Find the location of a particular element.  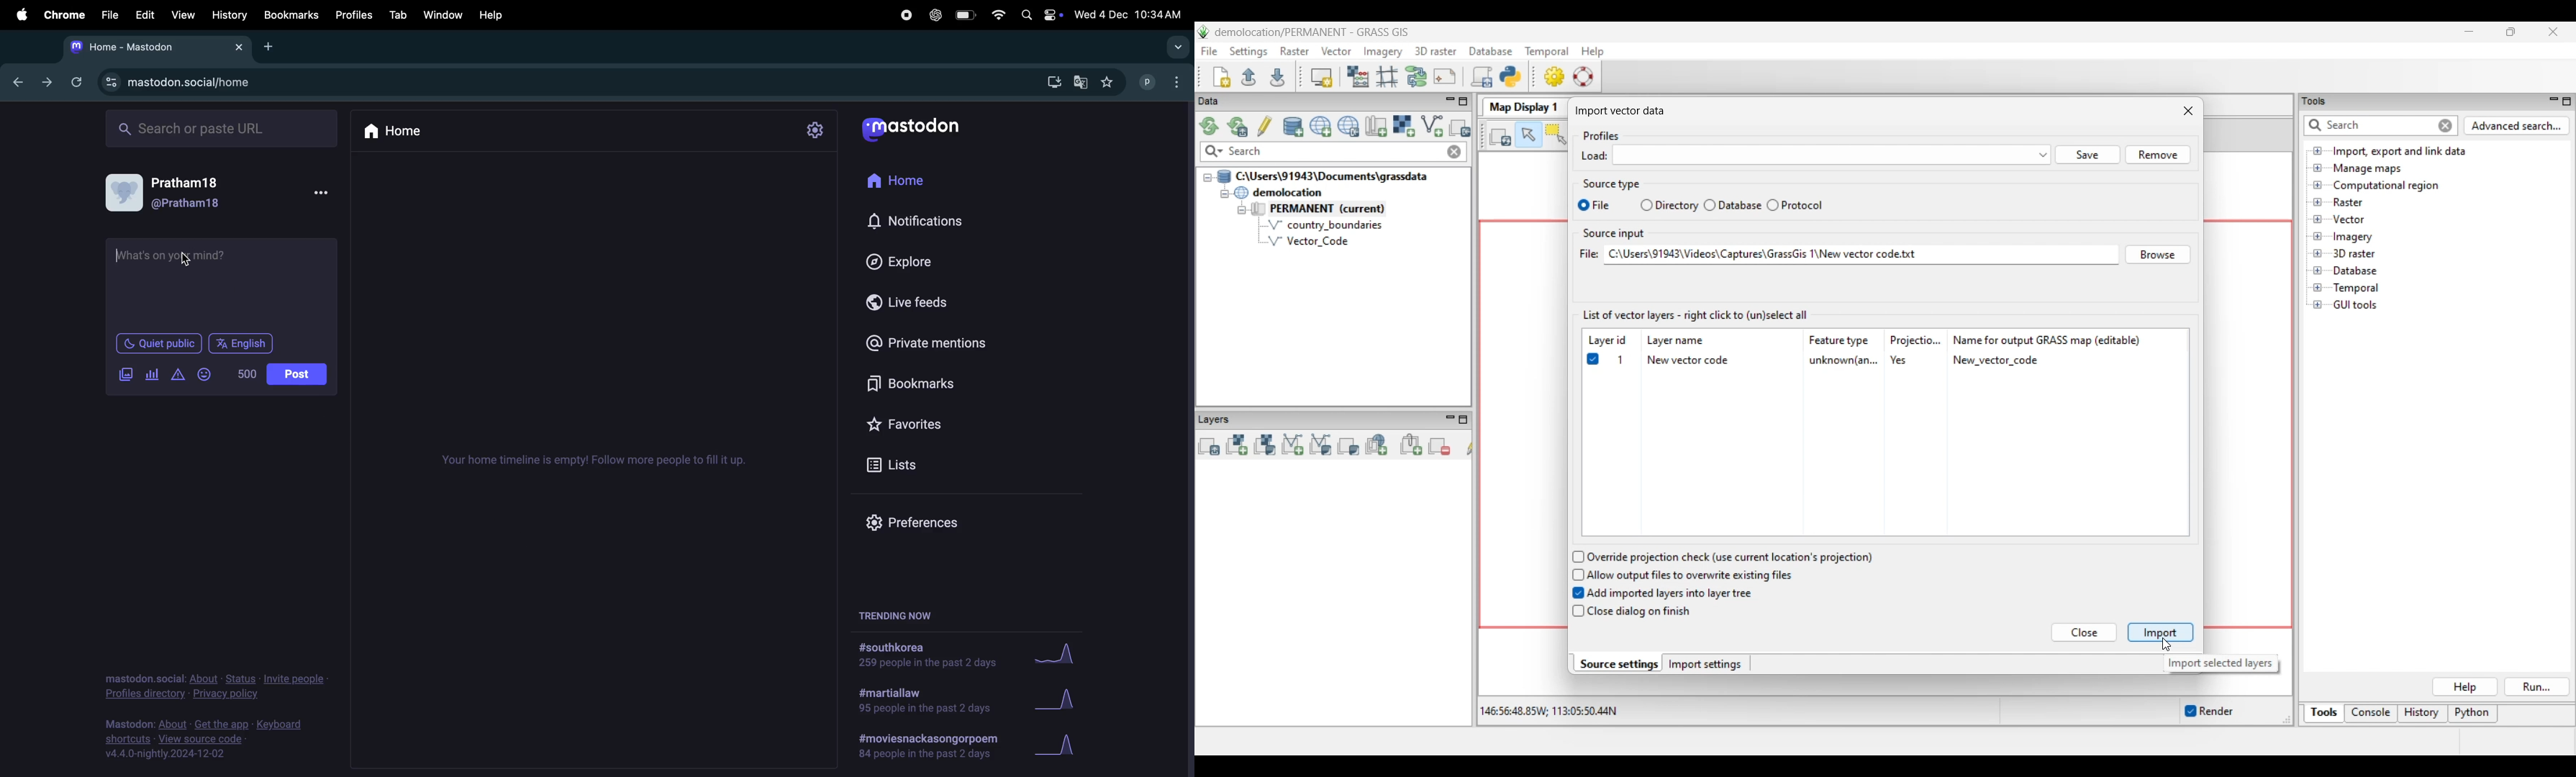

#south korea is located at coordinates (923, 655).